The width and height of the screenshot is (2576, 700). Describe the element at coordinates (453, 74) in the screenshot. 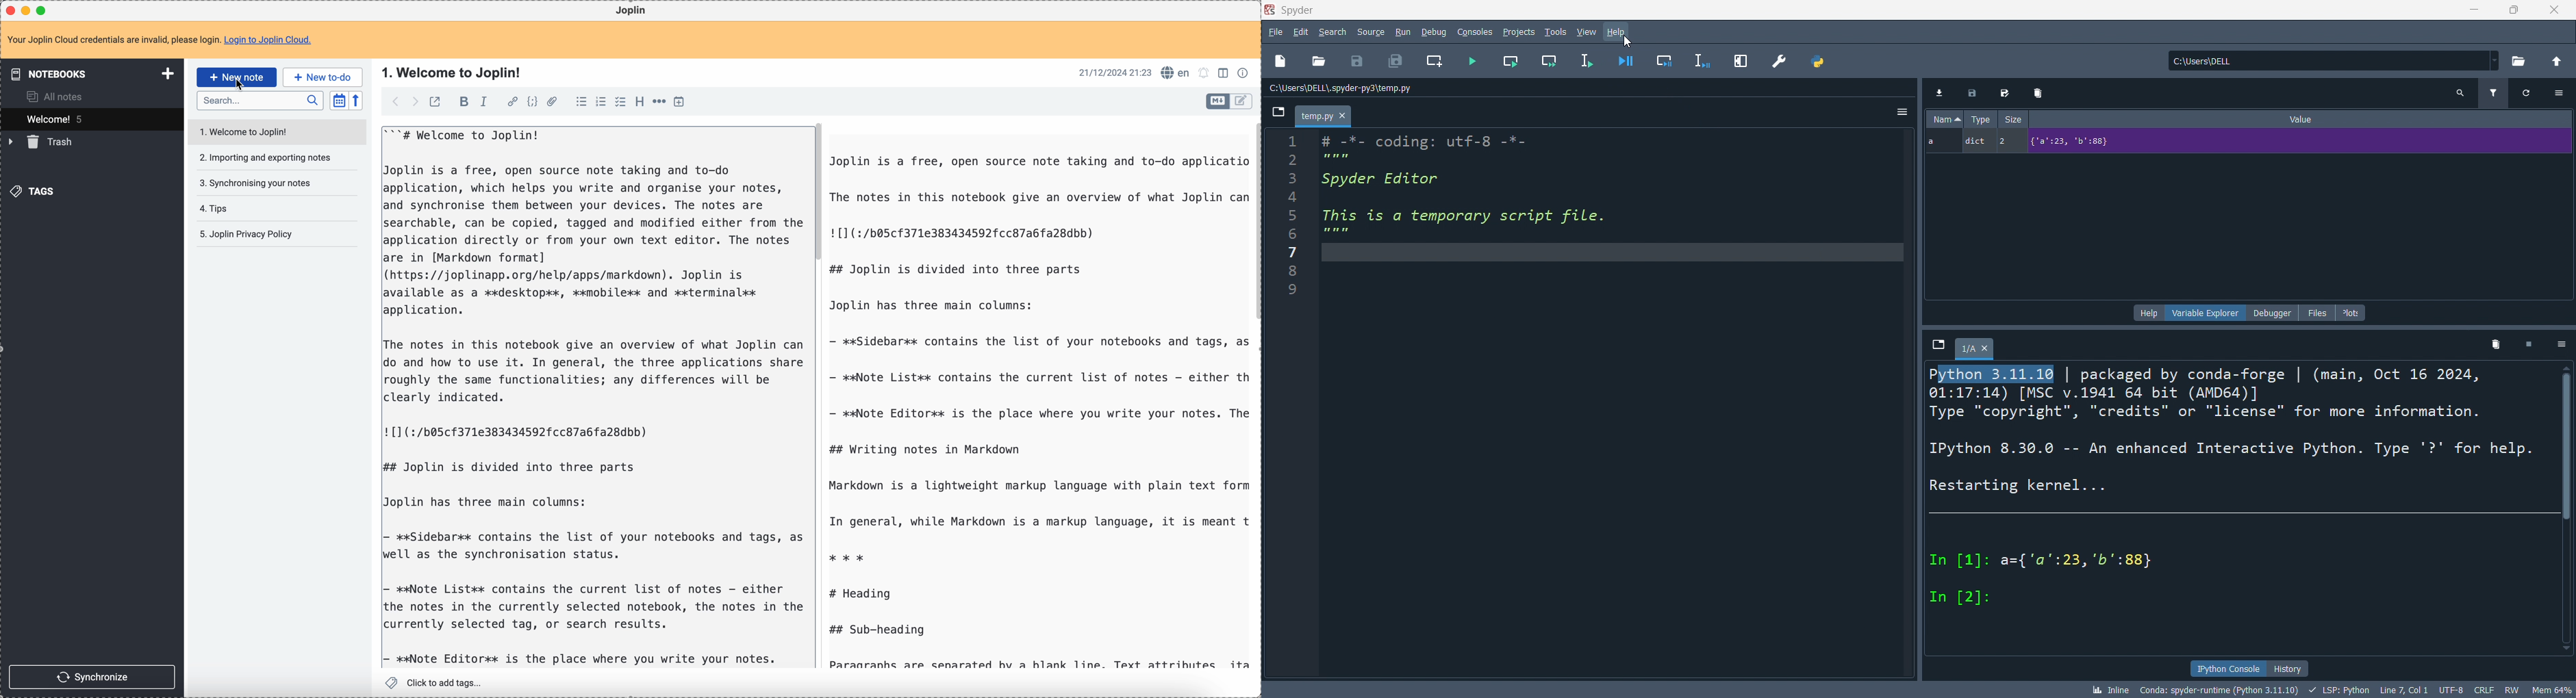

I see `title` at that location.